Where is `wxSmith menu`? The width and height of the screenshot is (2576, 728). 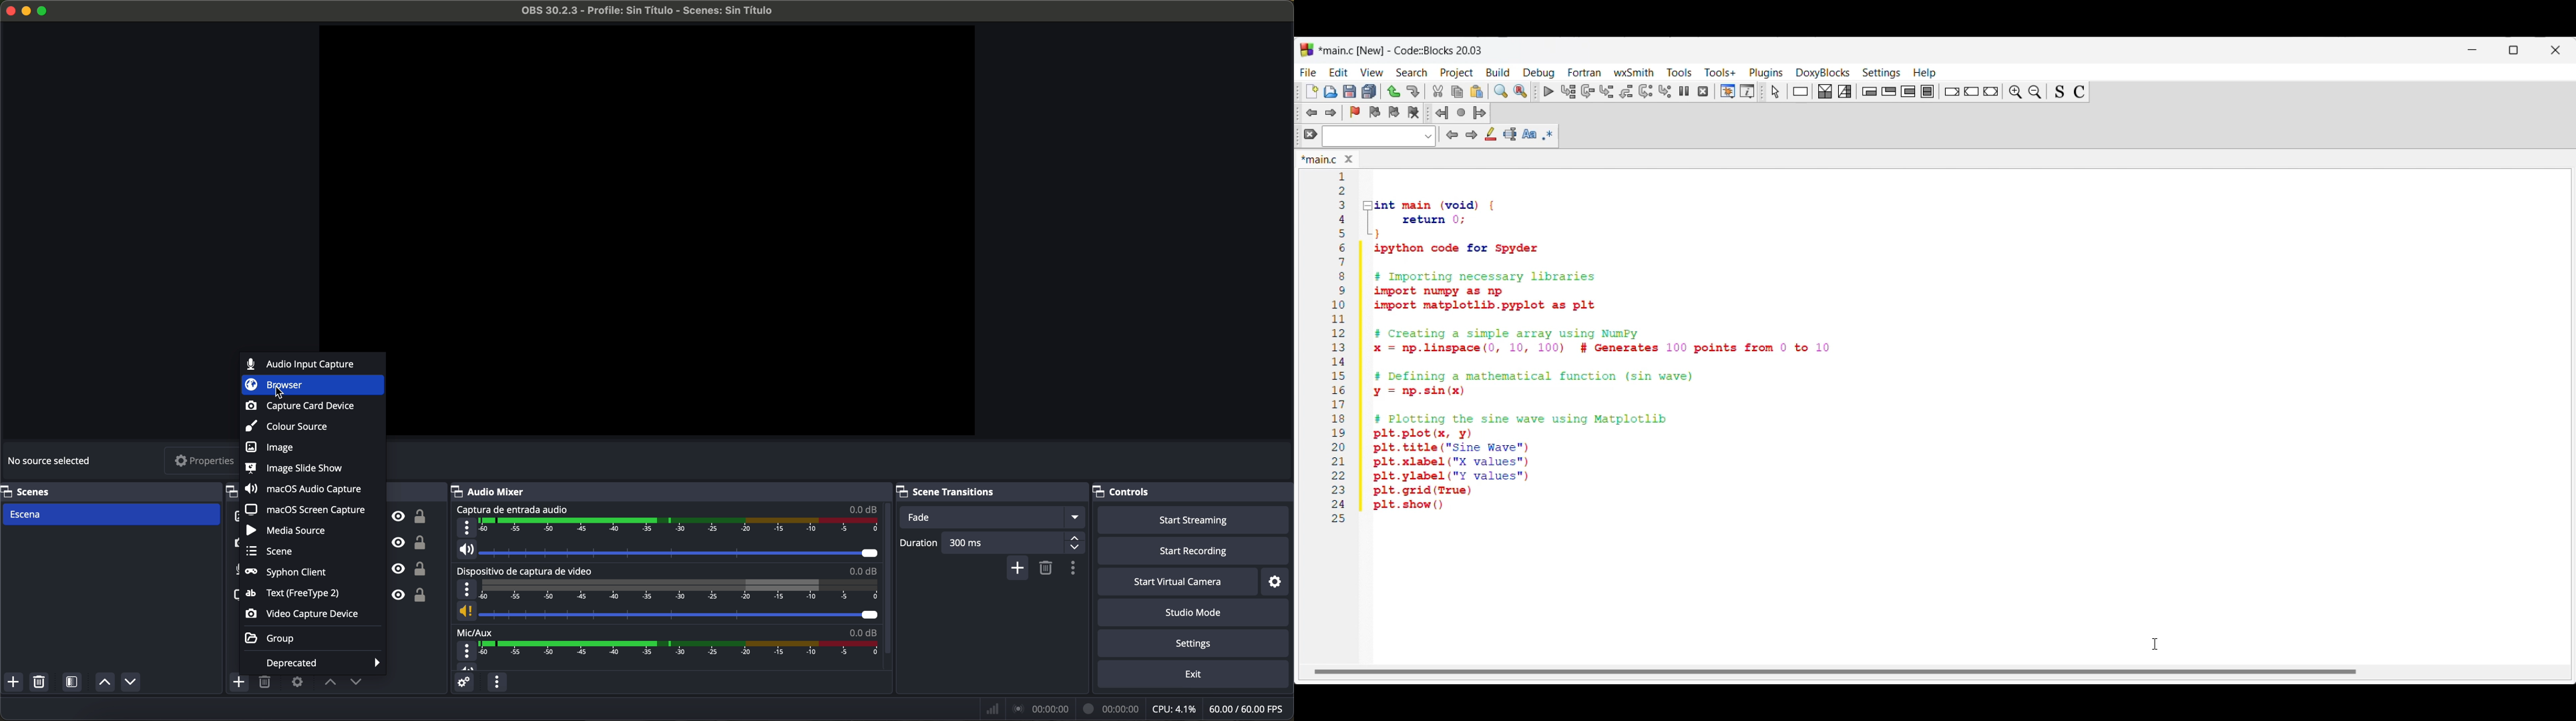
wxSmith menu is located at coordinates (1635, 72).